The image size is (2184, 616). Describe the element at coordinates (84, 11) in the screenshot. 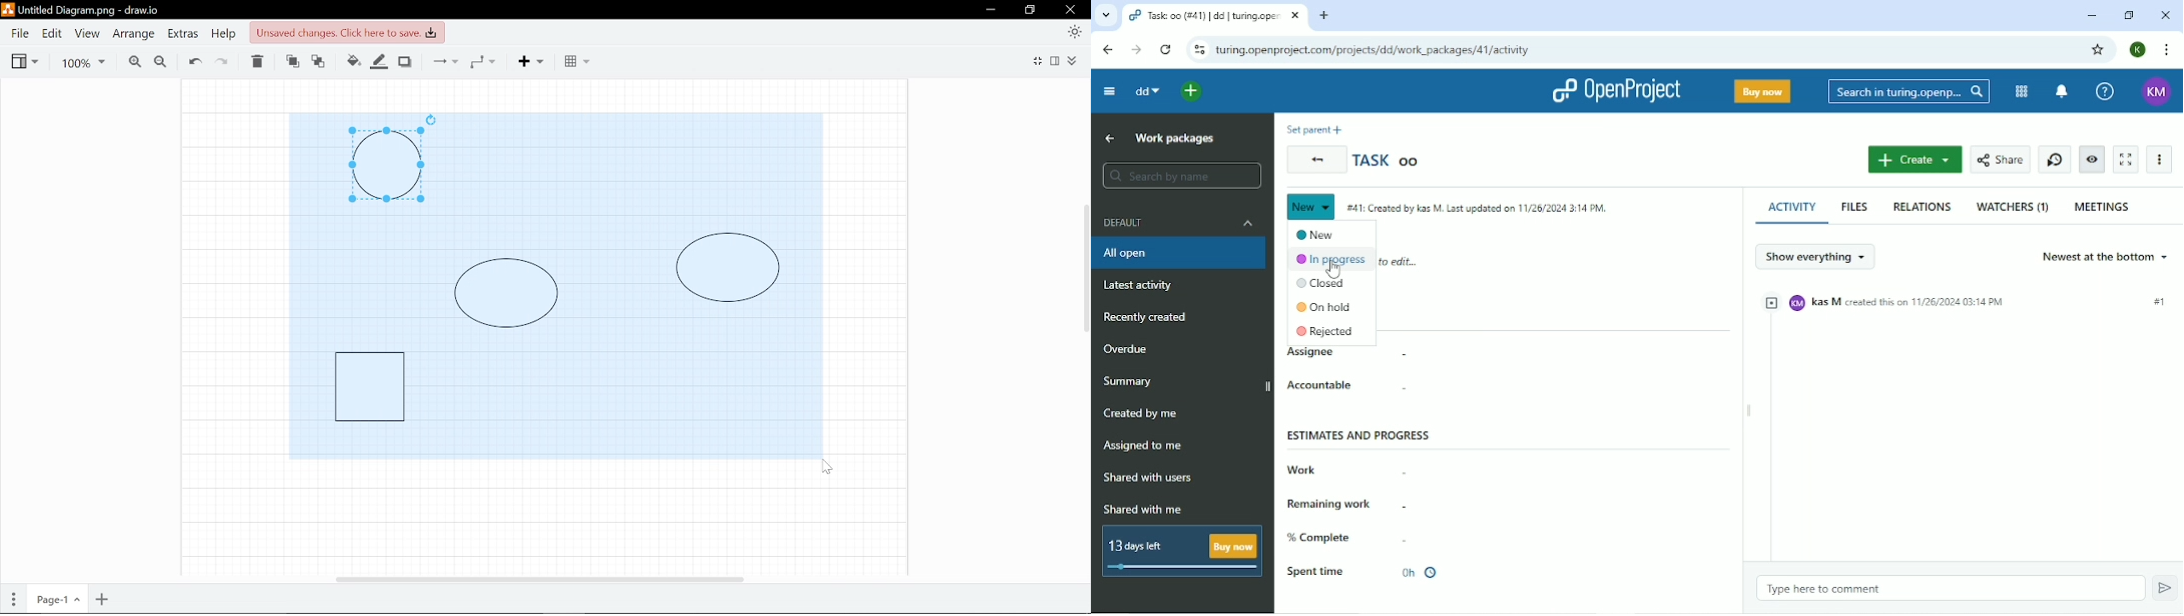

I see `Currently opened file in draw.io` at that location.